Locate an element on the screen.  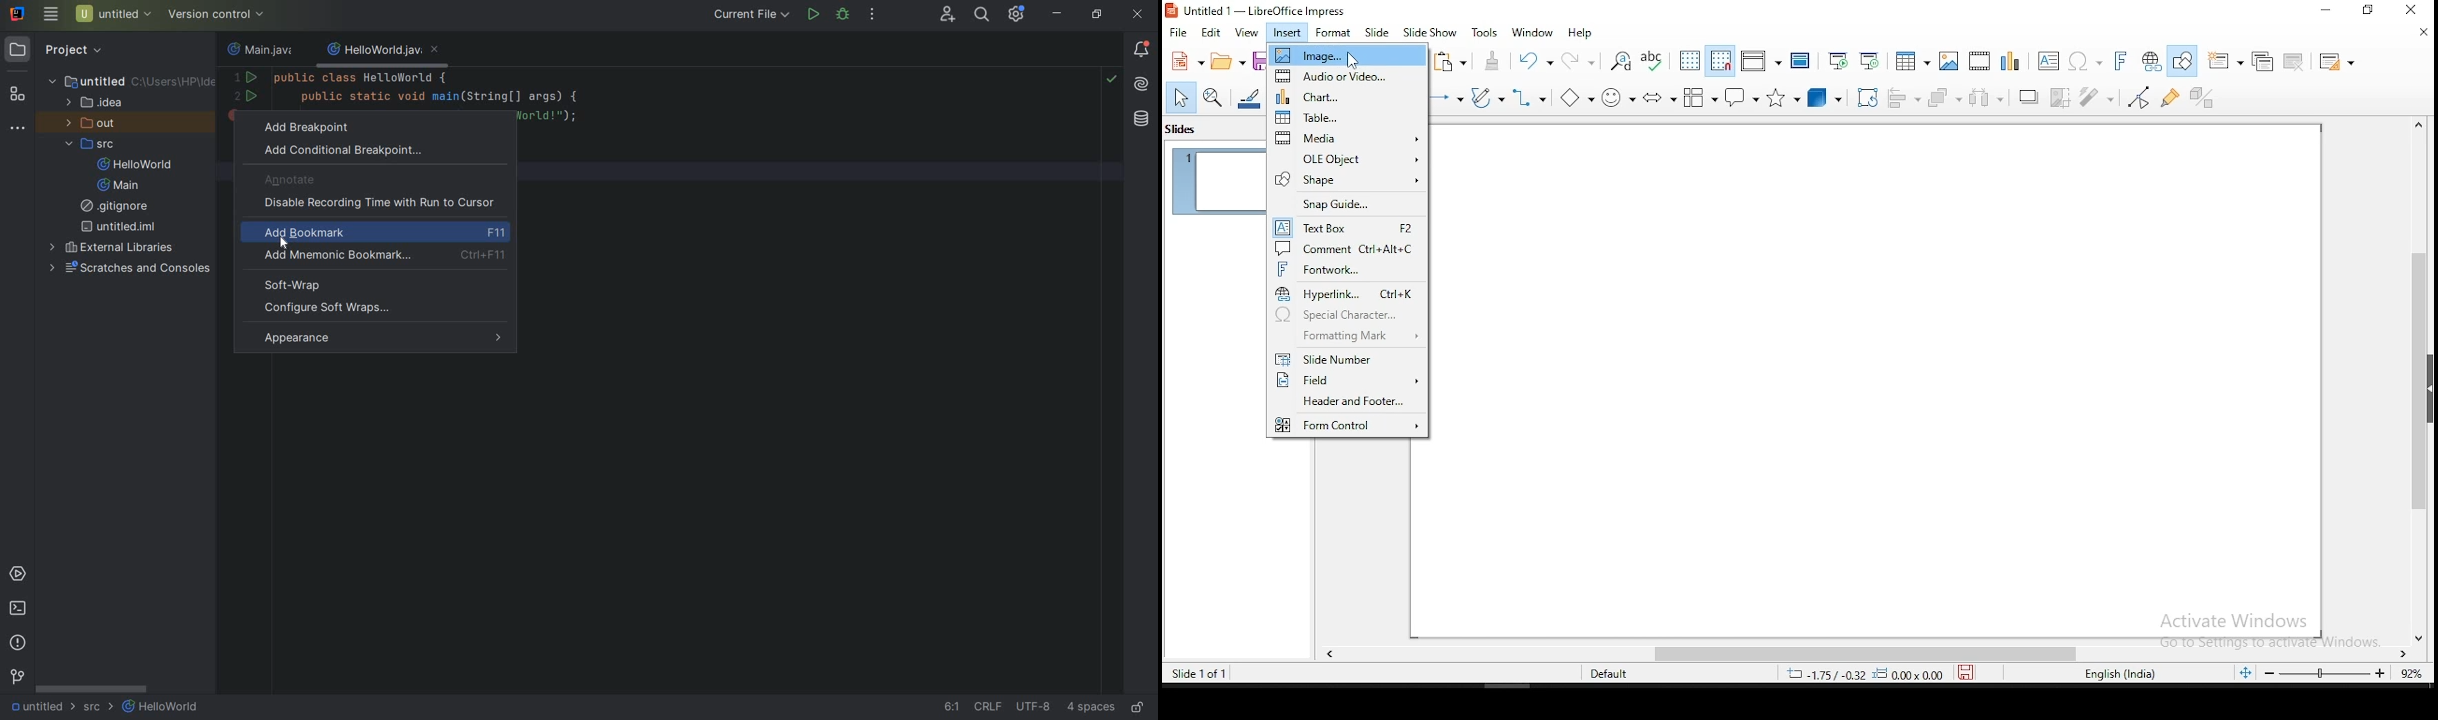
display views is located at coordinates (1762, 59).